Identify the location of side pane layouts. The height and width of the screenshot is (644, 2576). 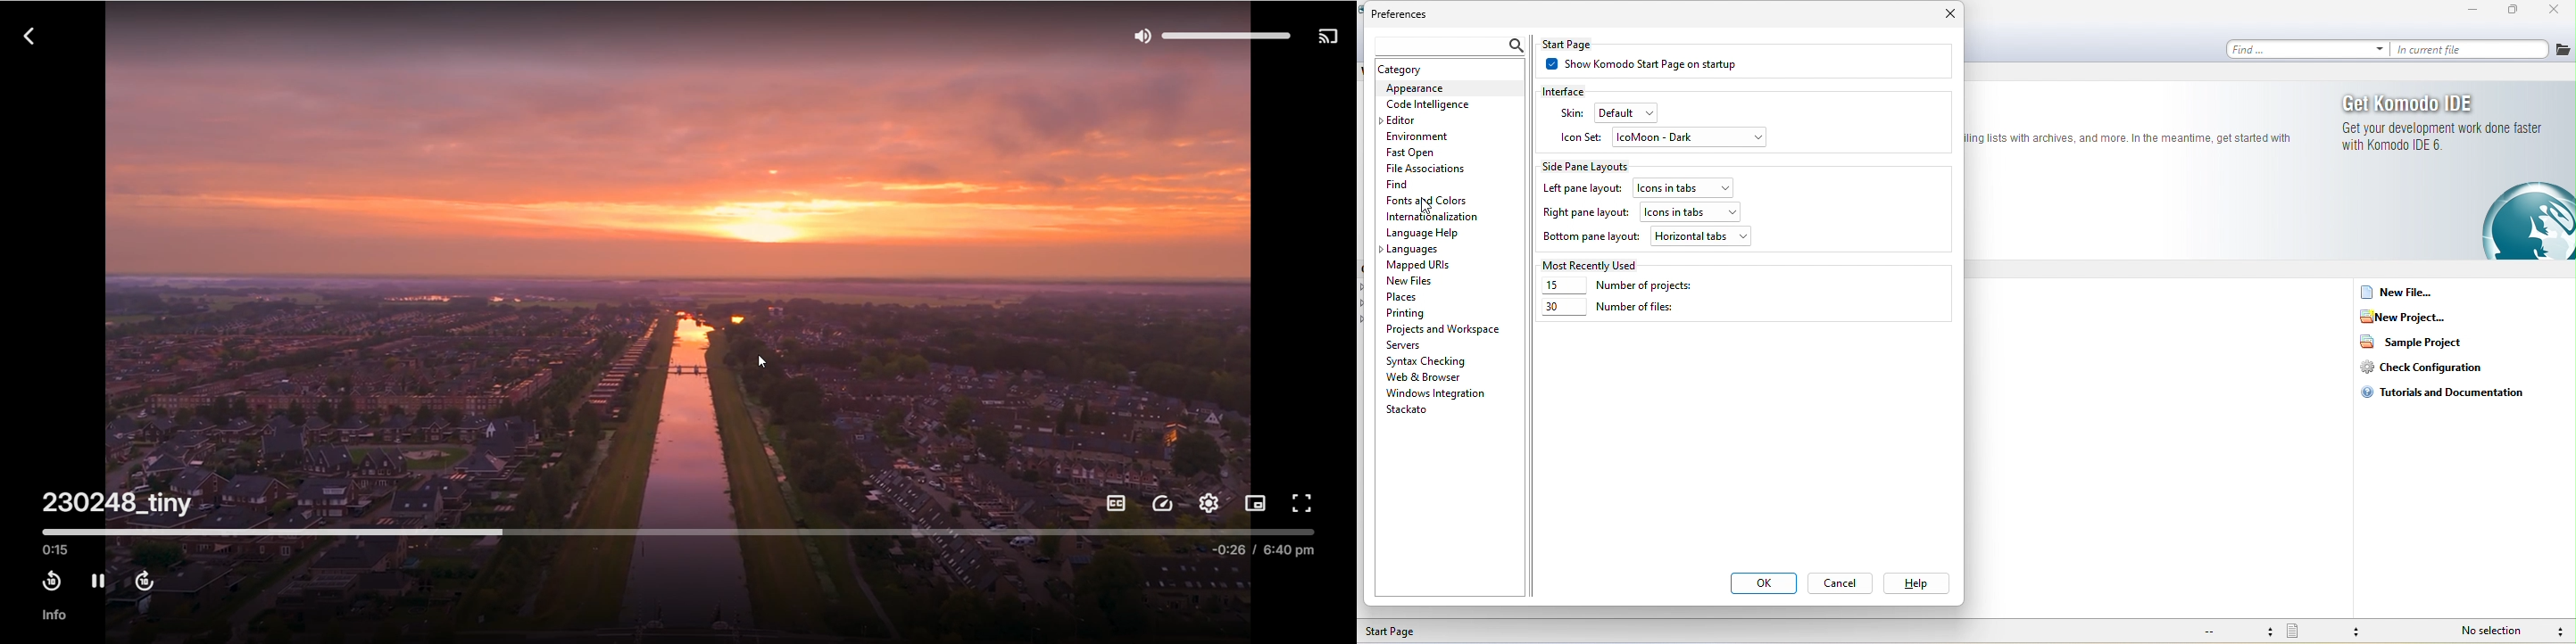
(1592, 165).